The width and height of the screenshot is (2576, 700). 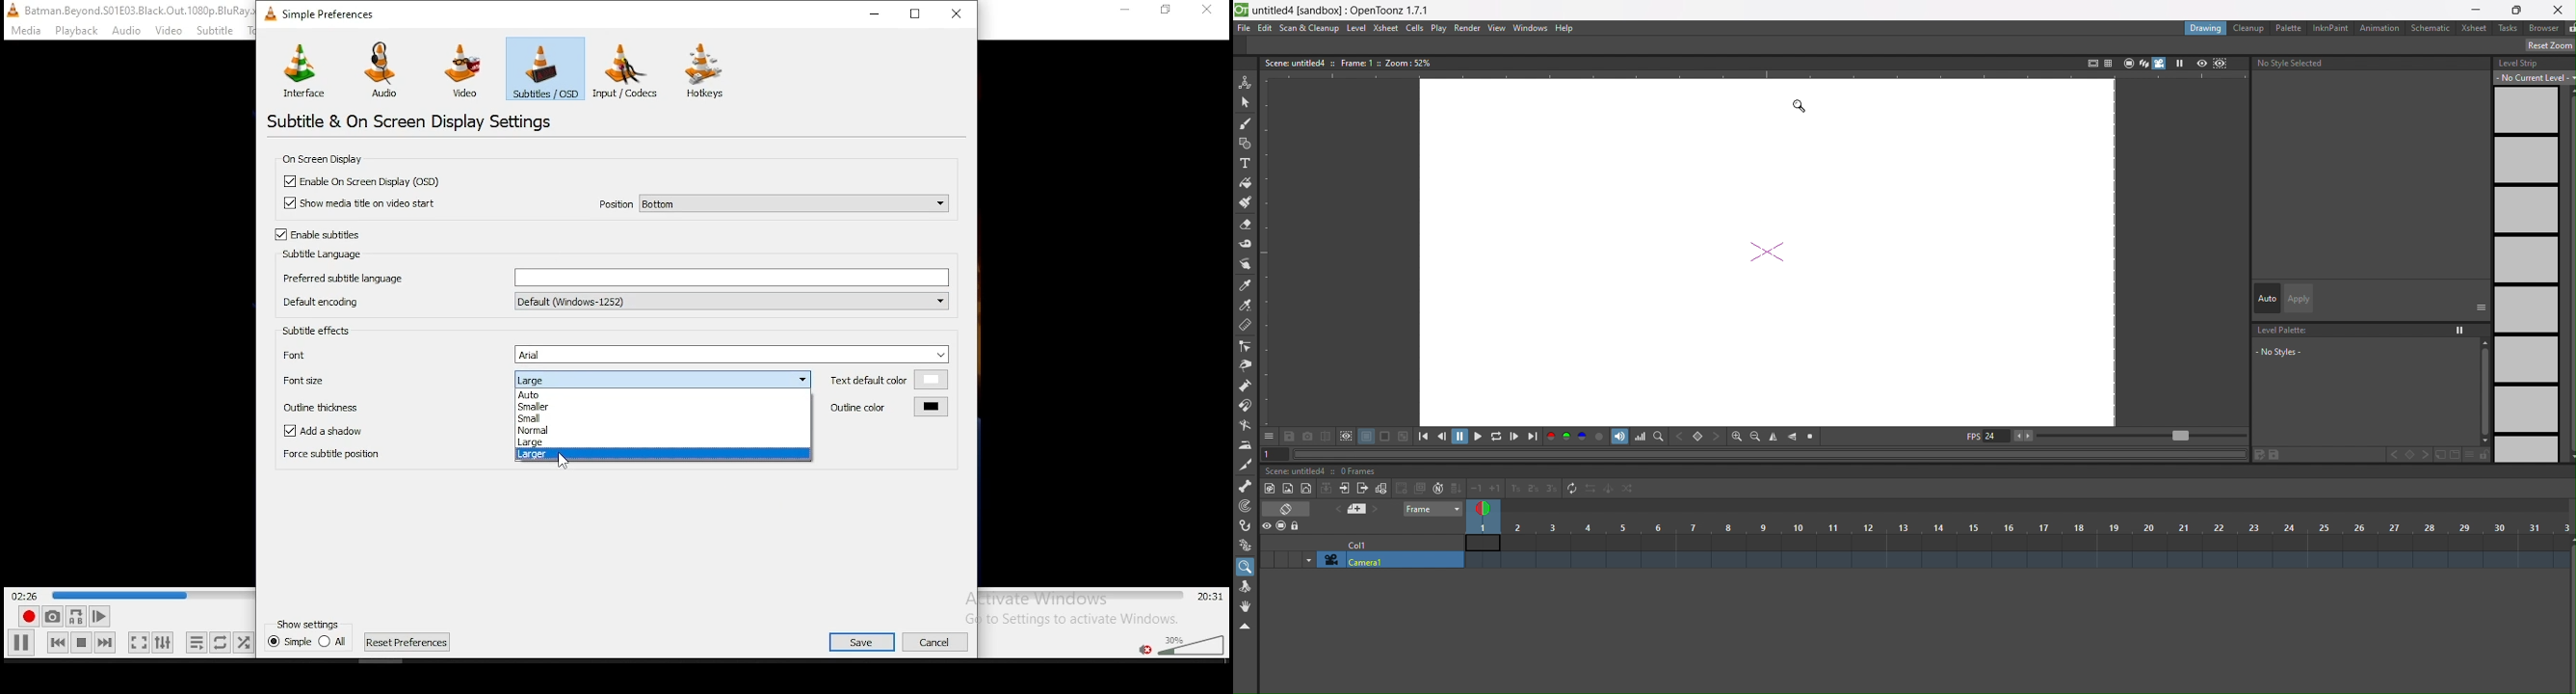 What do you see at coordinates (889, 380) in the screenshot?
I see `text default color` at bounding box center [889, 380].